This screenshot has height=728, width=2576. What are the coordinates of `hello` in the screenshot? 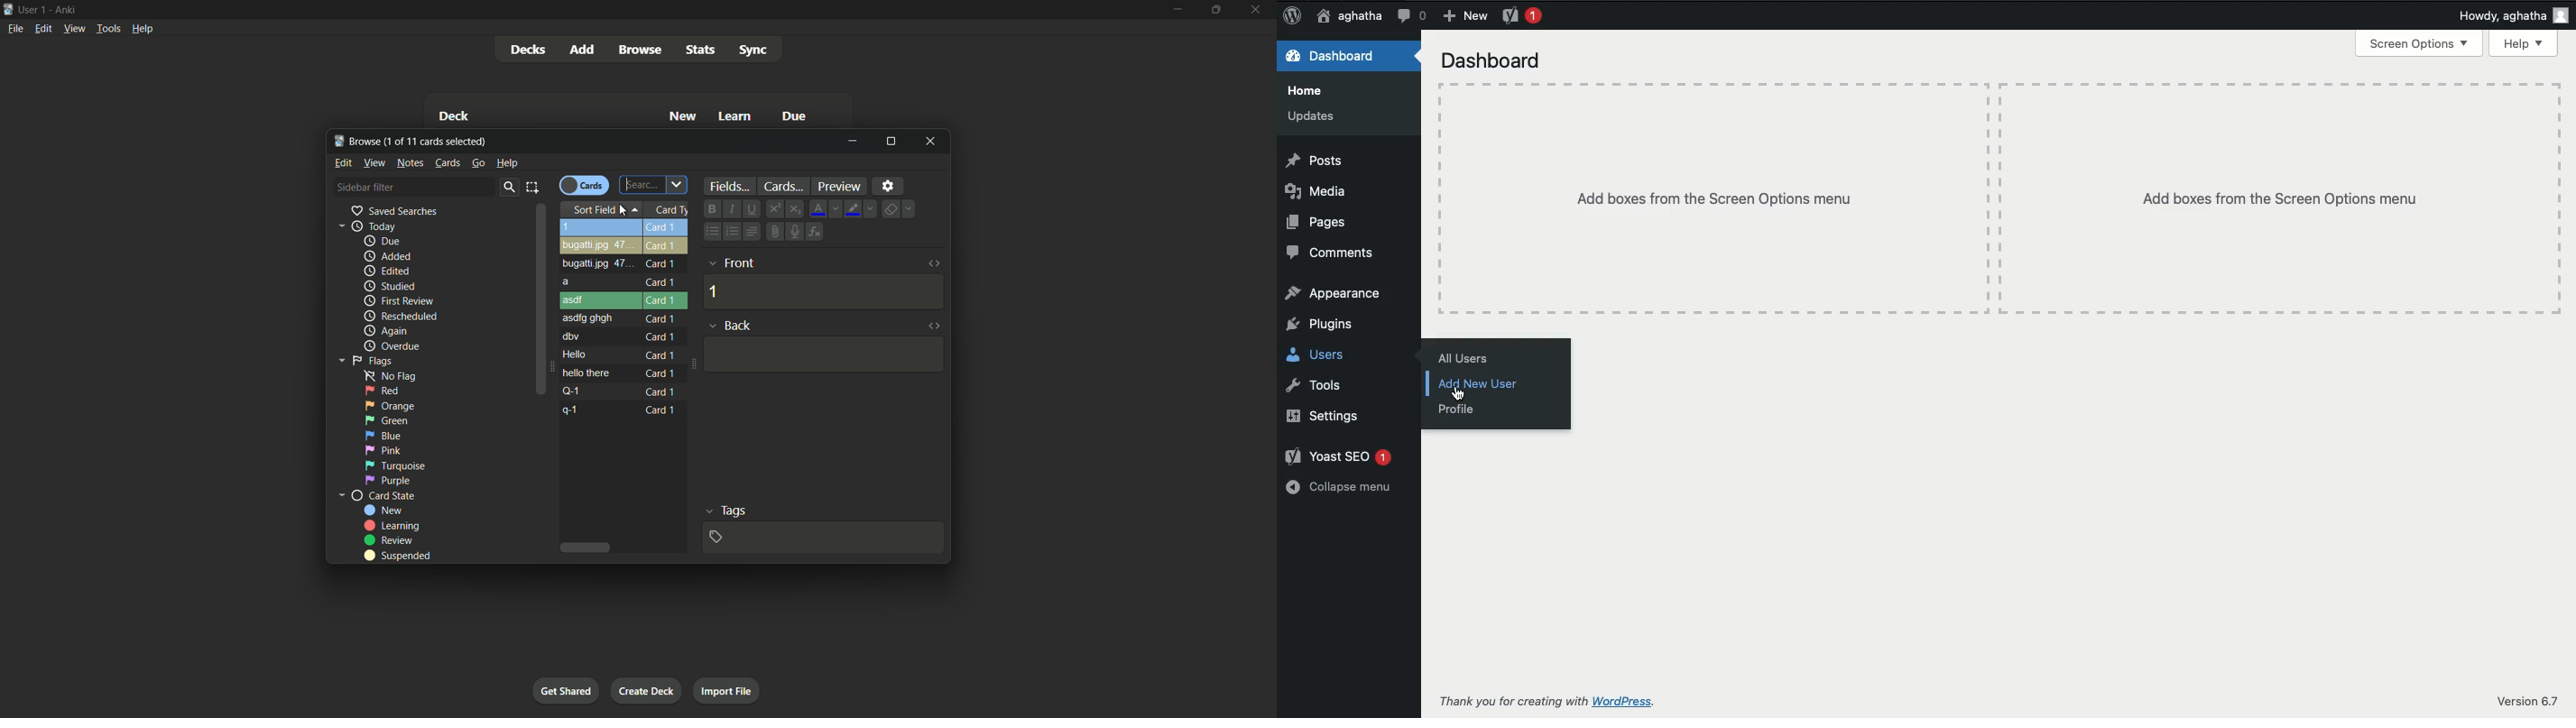 It's located at (575, 354).